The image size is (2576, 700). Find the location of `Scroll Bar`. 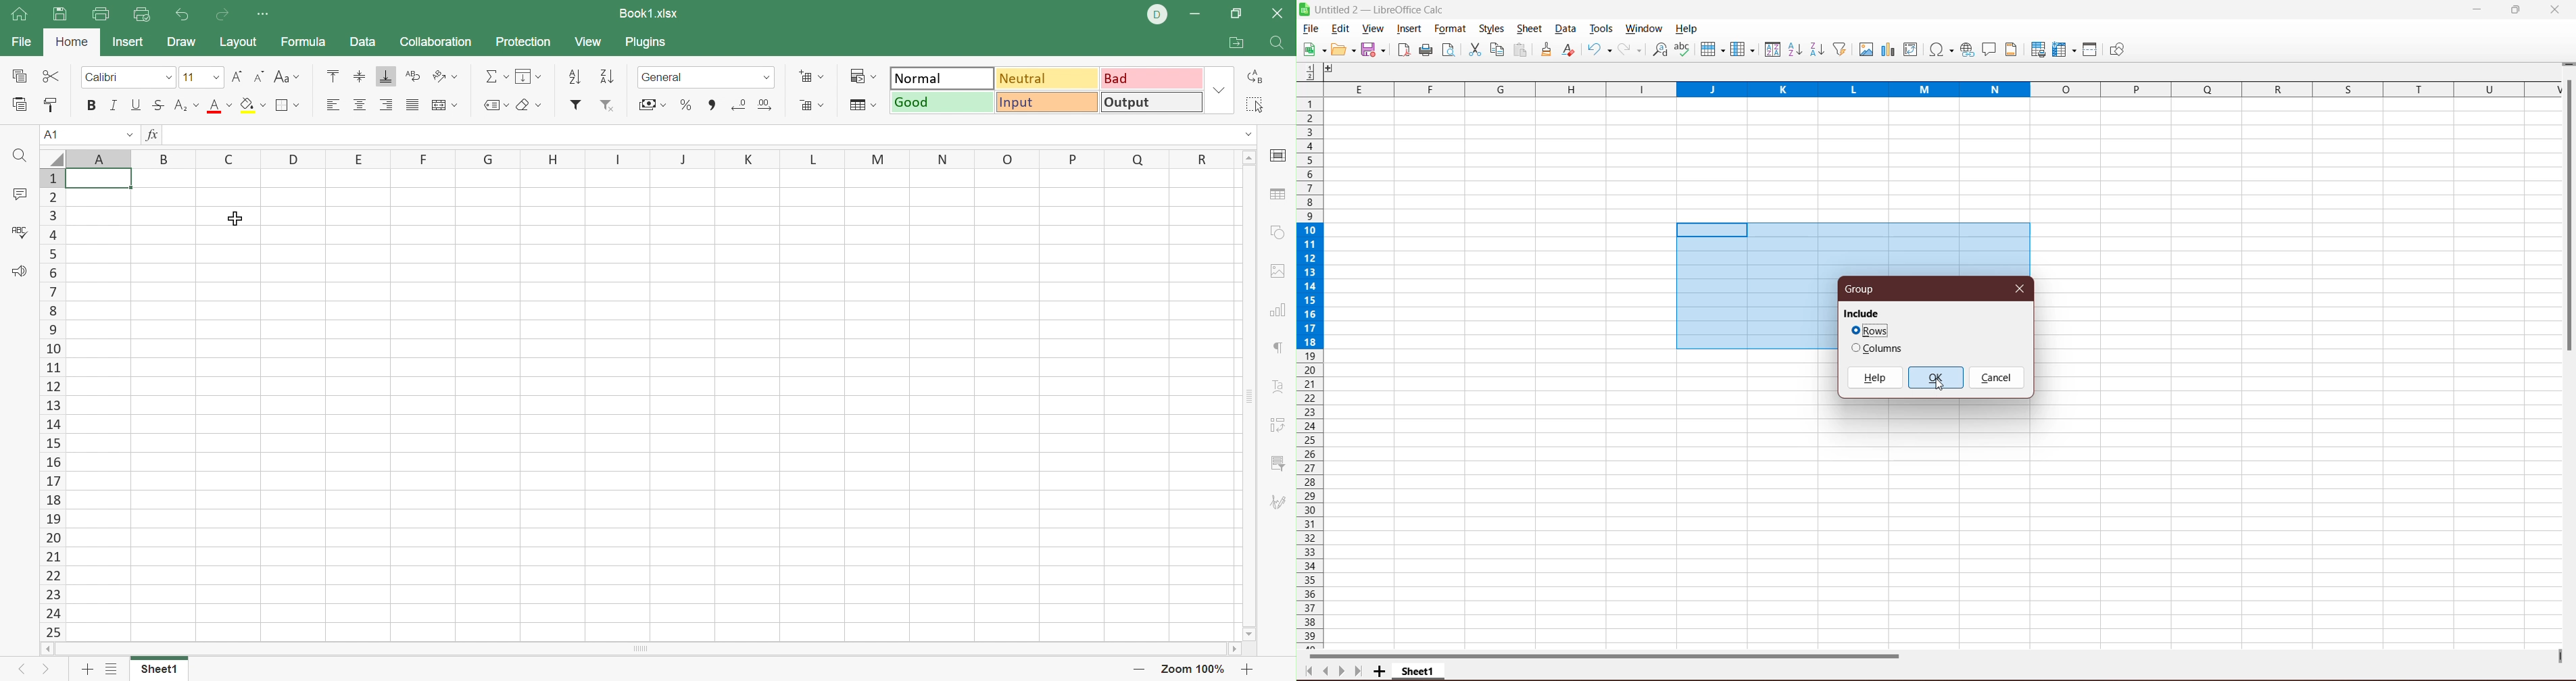

Scroll Bar is located at coordinates (641, 649).